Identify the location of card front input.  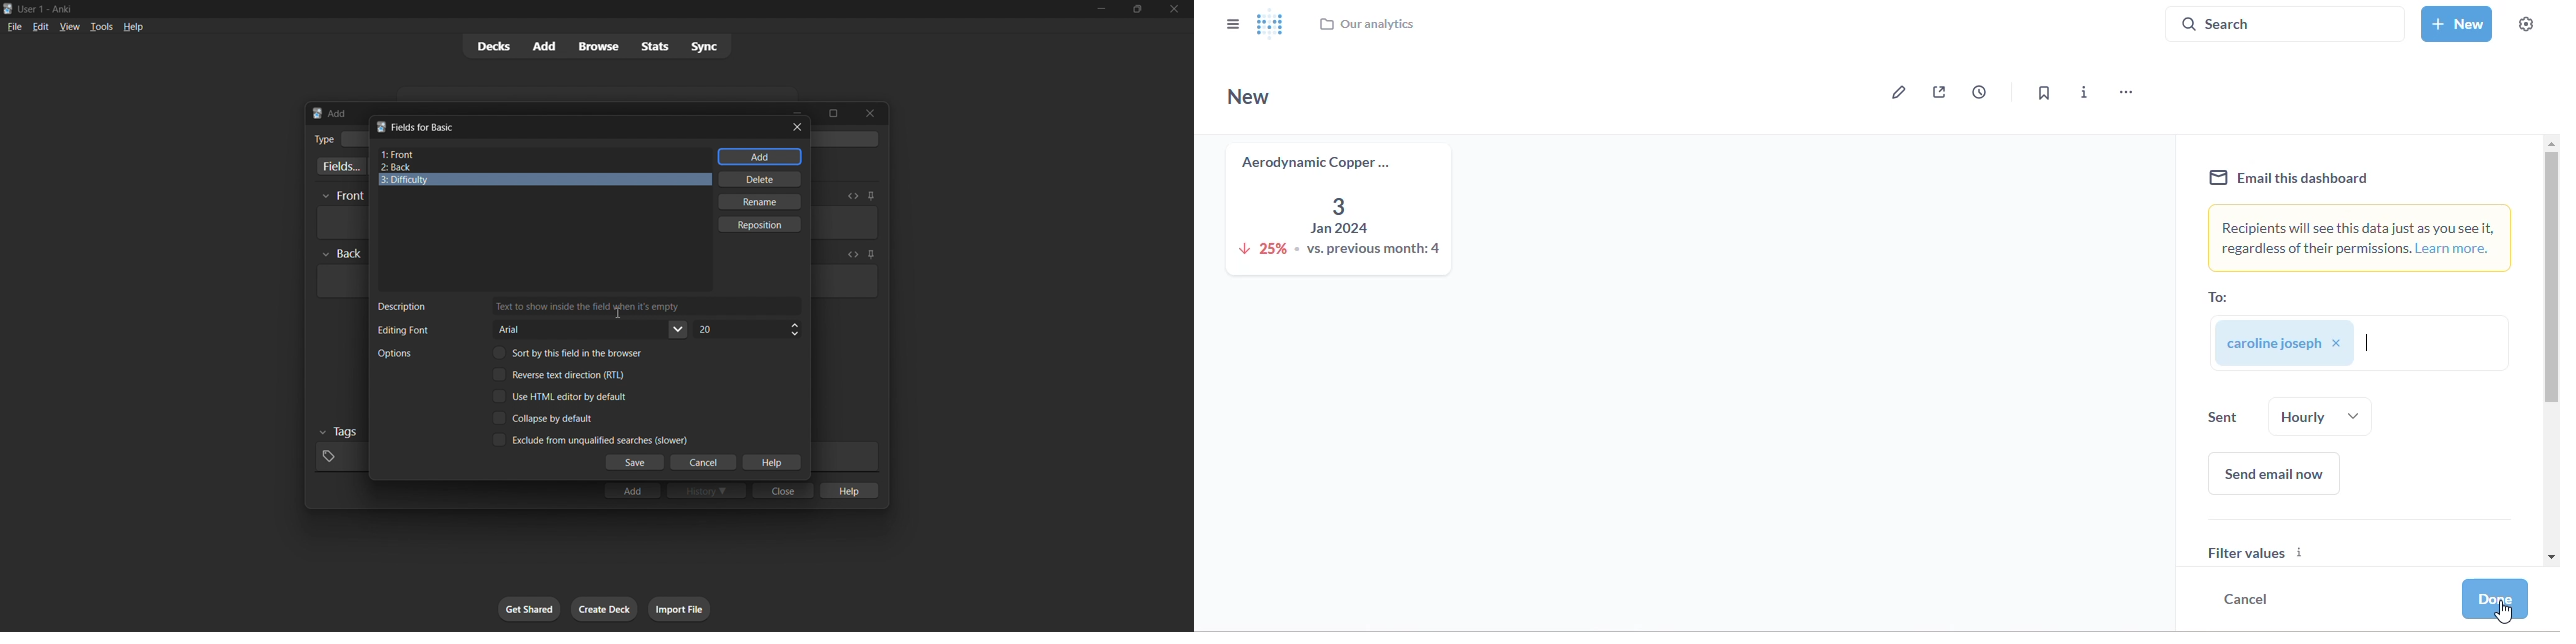
(341, 223).